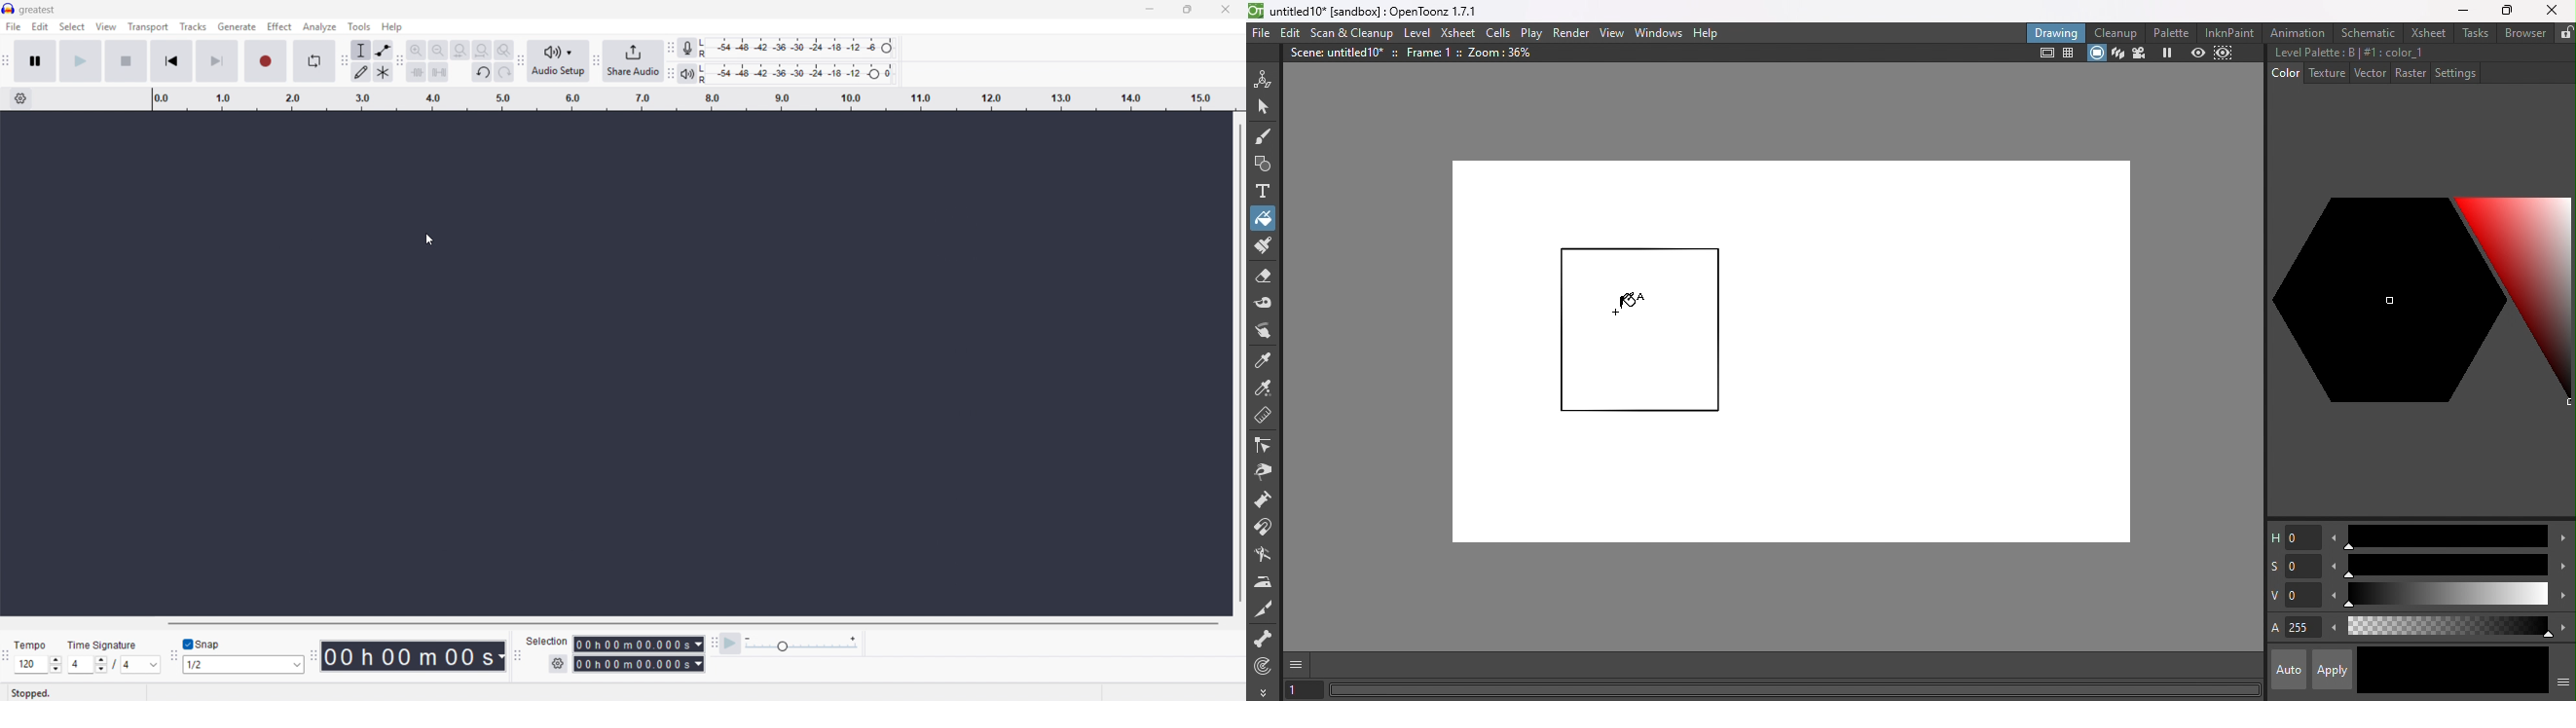 This screenshot has height=728, width=2576. Describe the element at coordinates (2044, 54) in the screenshot. I see `Safe area` at that location.